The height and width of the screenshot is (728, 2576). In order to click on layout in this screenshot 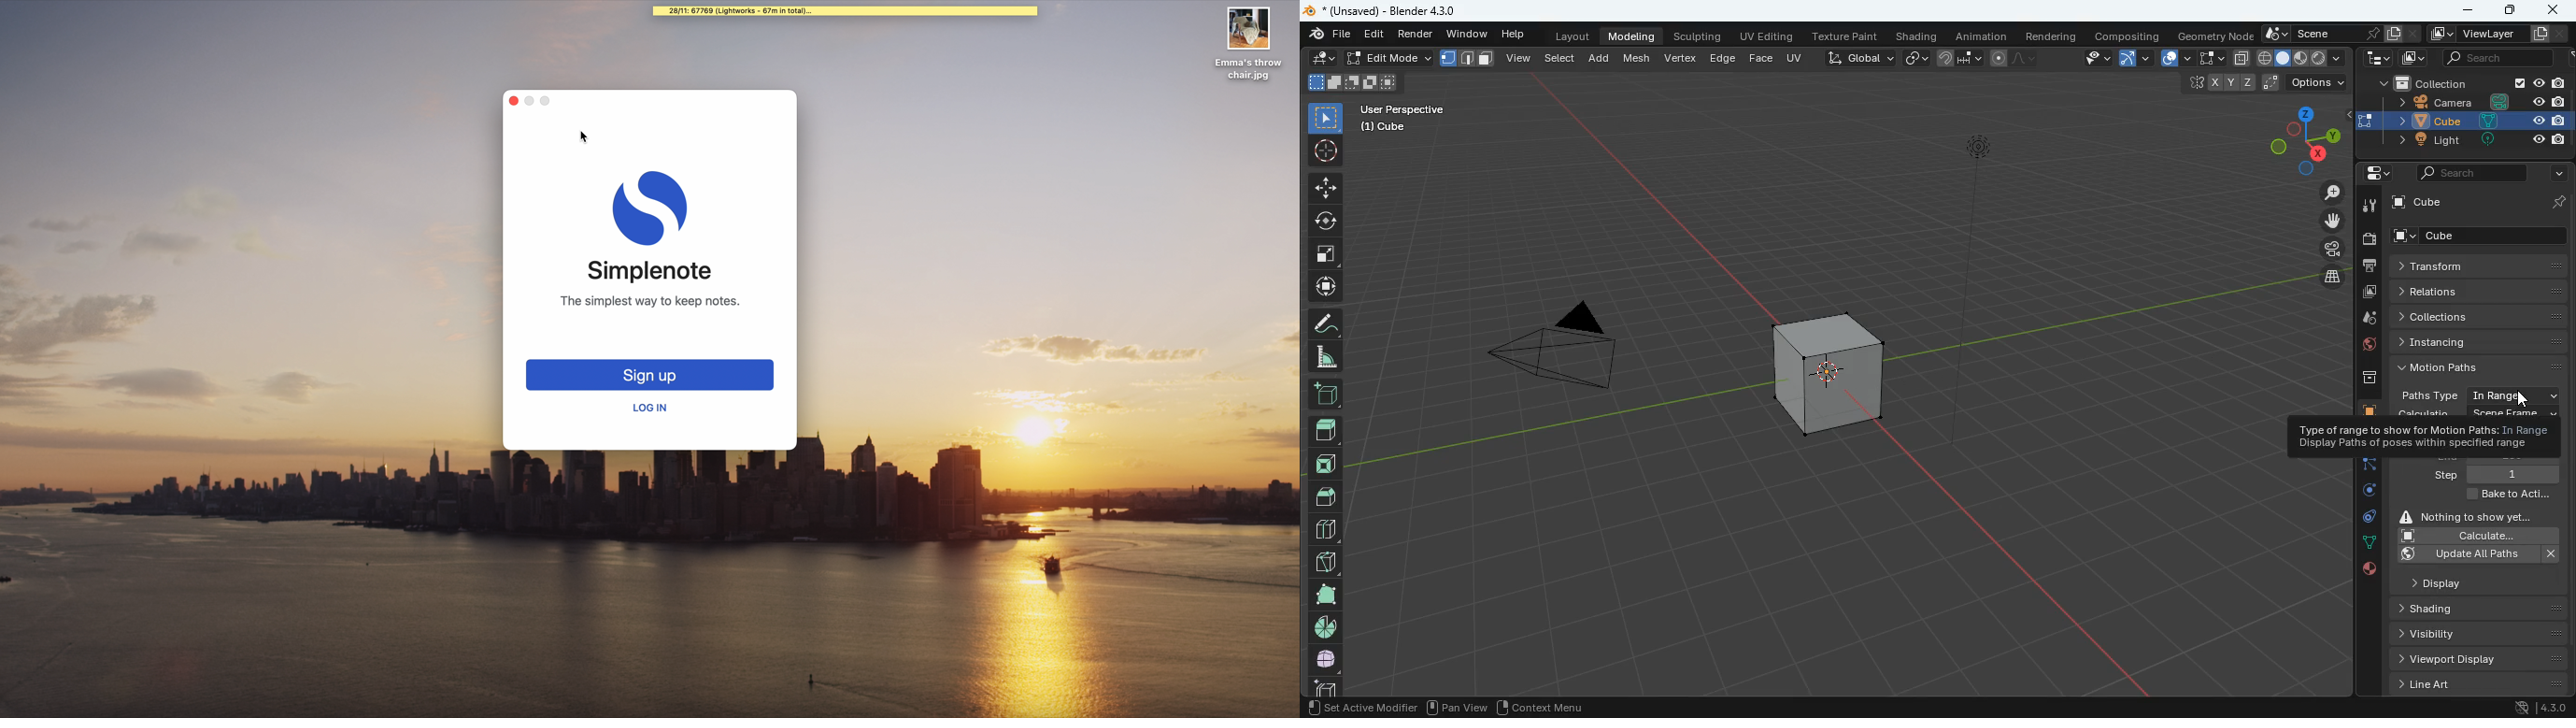, I will do `click(2303, 59)`.